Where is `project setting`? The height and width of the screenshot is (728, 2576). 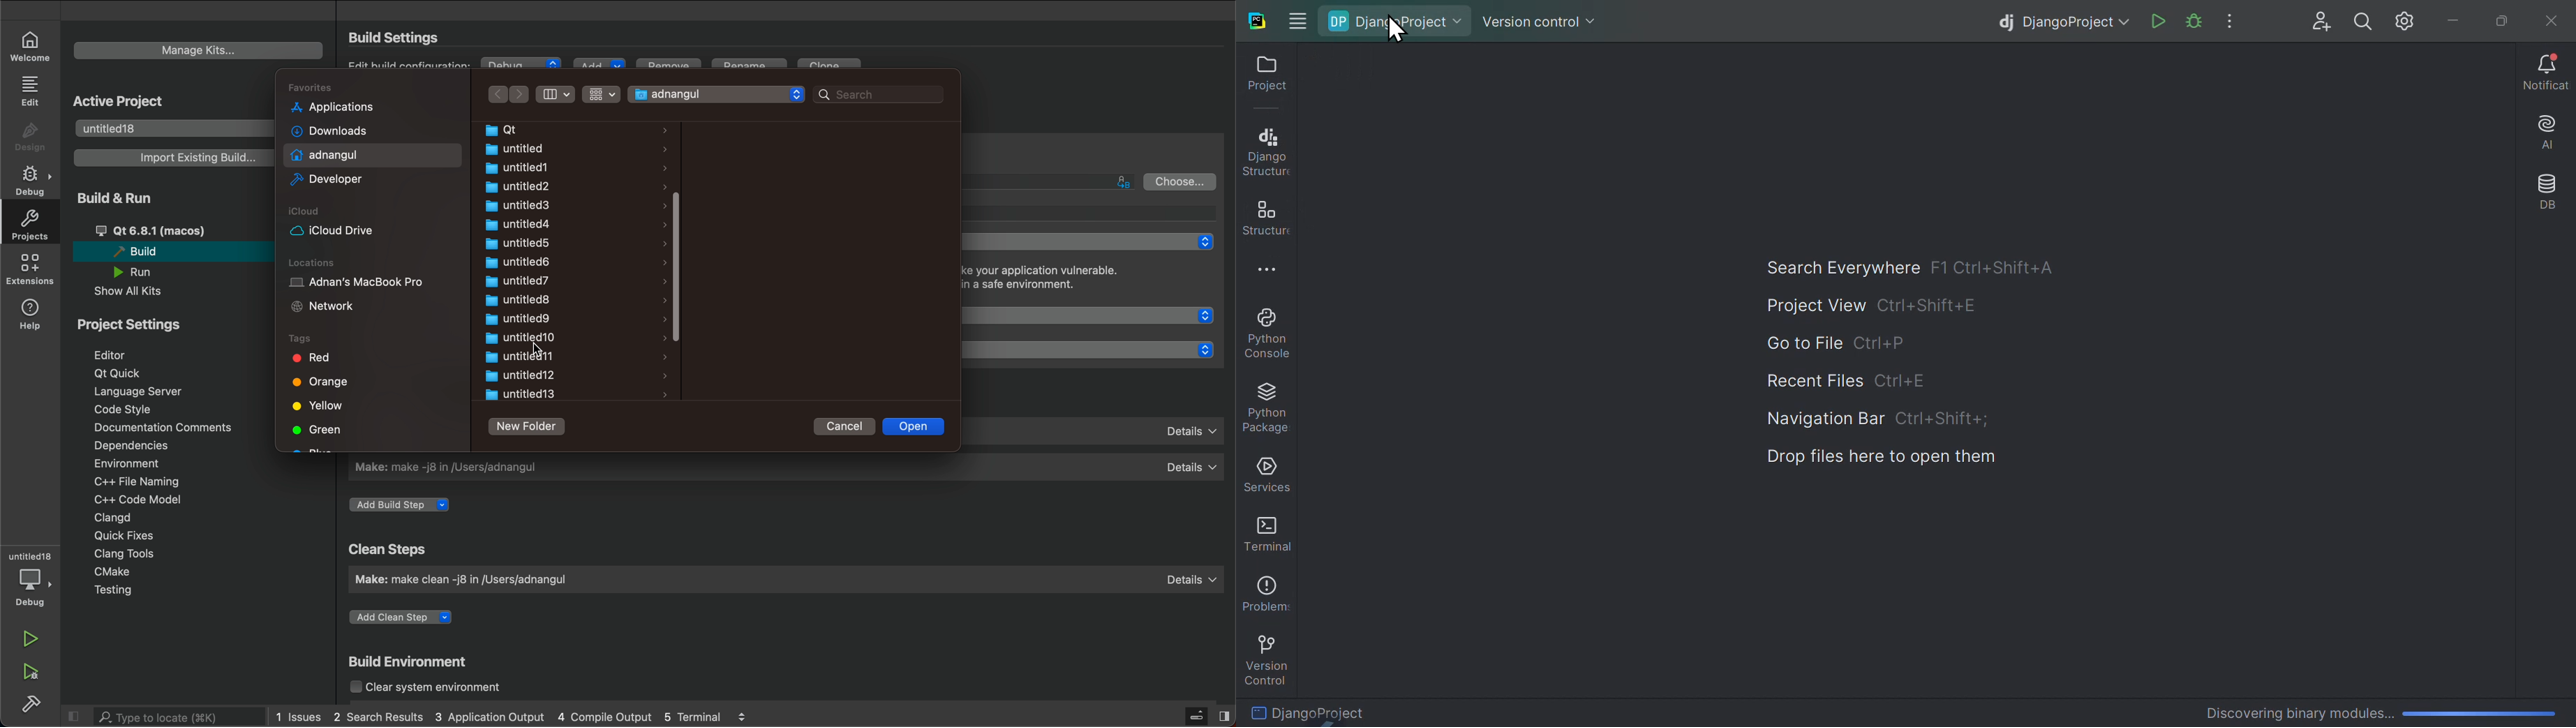
project setting is located at coordinates (131, 326).